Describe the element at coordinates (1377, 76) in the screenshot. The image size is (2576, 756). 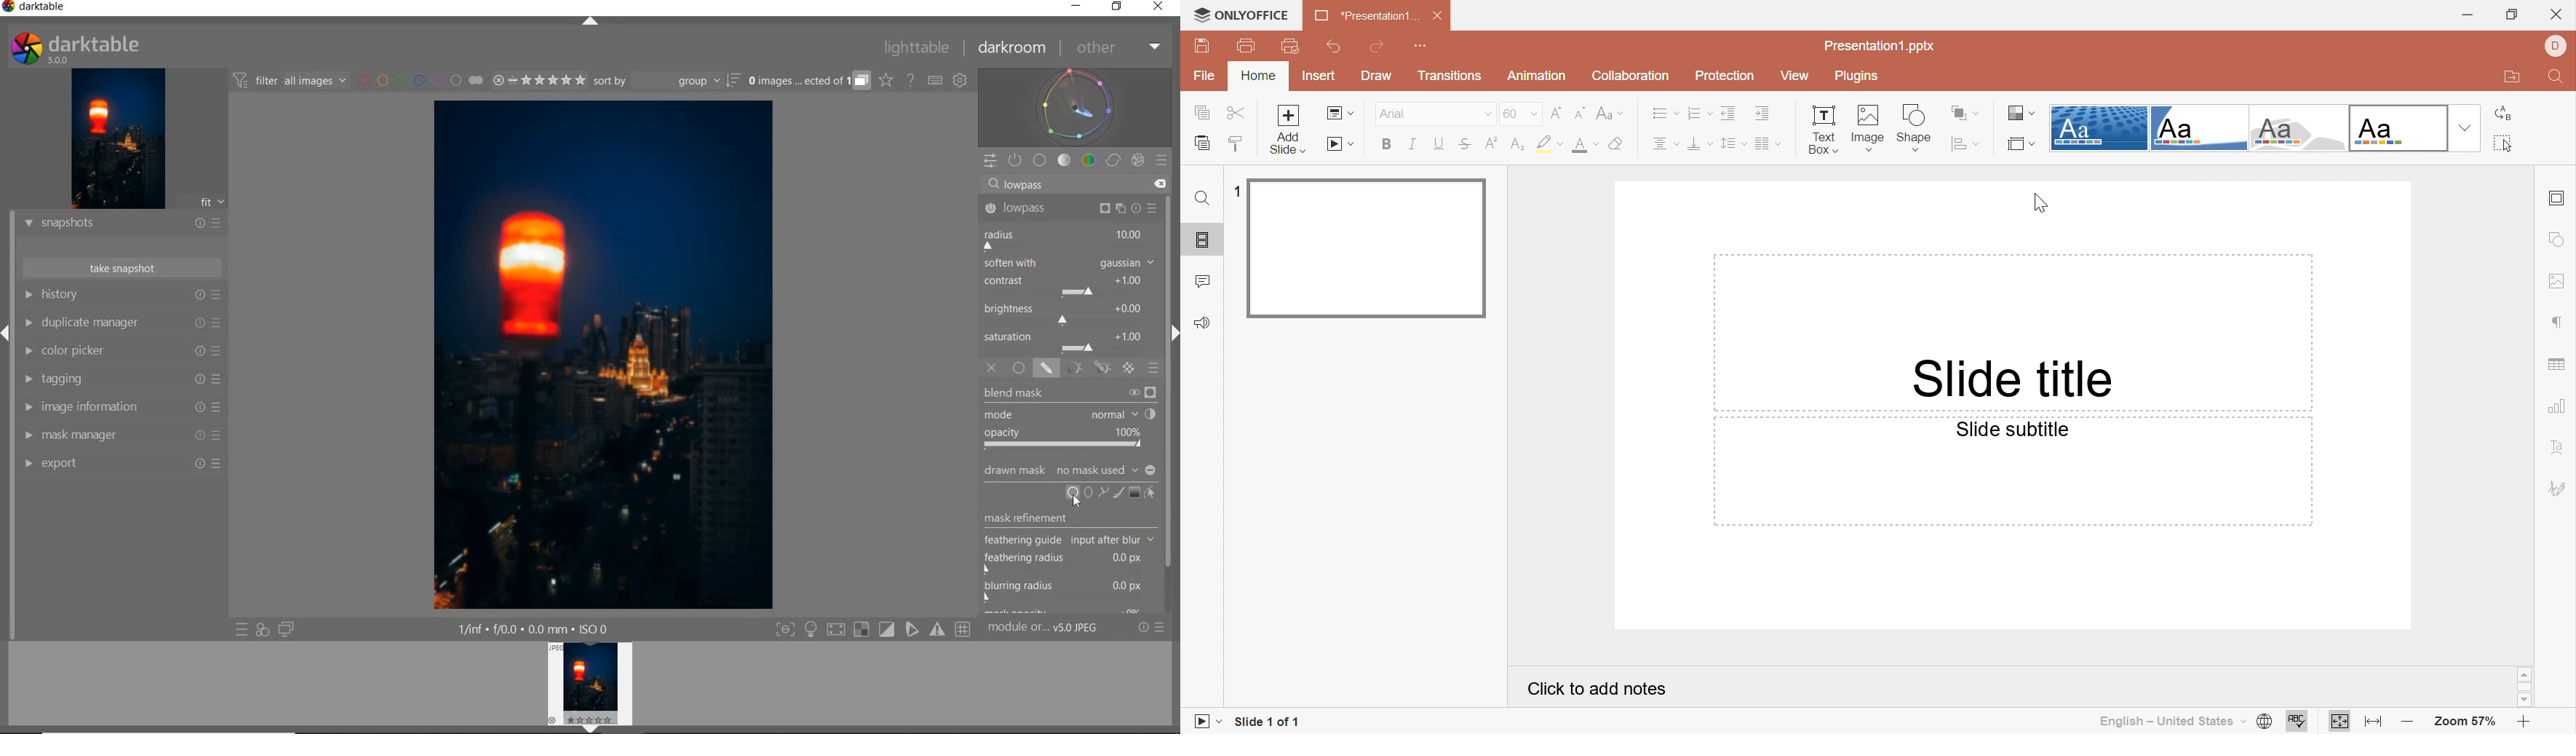
I see `Draw` at that location.